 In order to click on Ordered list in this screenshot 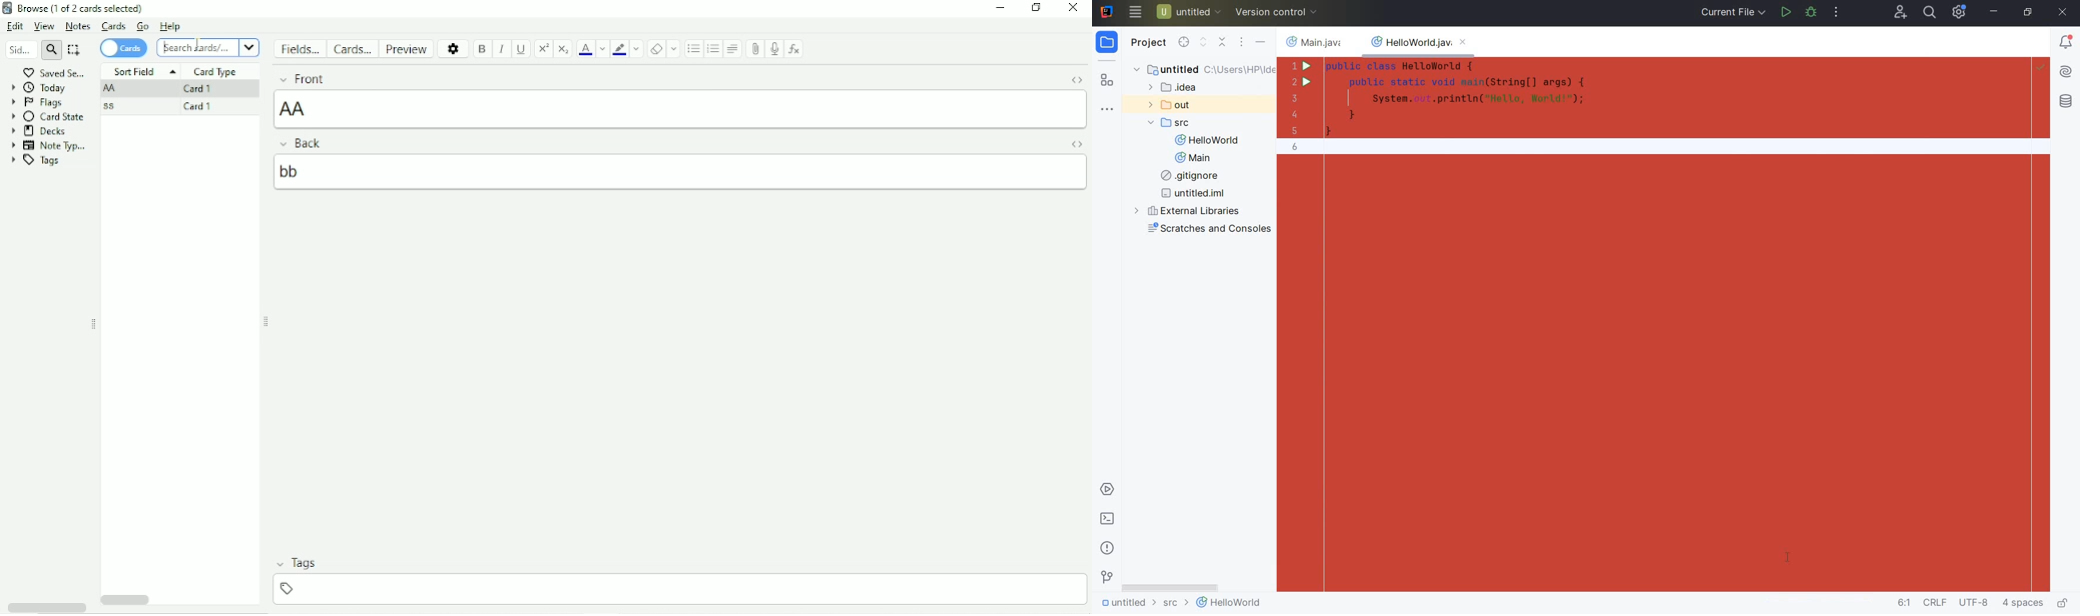, I will do `click(713, 50)`.